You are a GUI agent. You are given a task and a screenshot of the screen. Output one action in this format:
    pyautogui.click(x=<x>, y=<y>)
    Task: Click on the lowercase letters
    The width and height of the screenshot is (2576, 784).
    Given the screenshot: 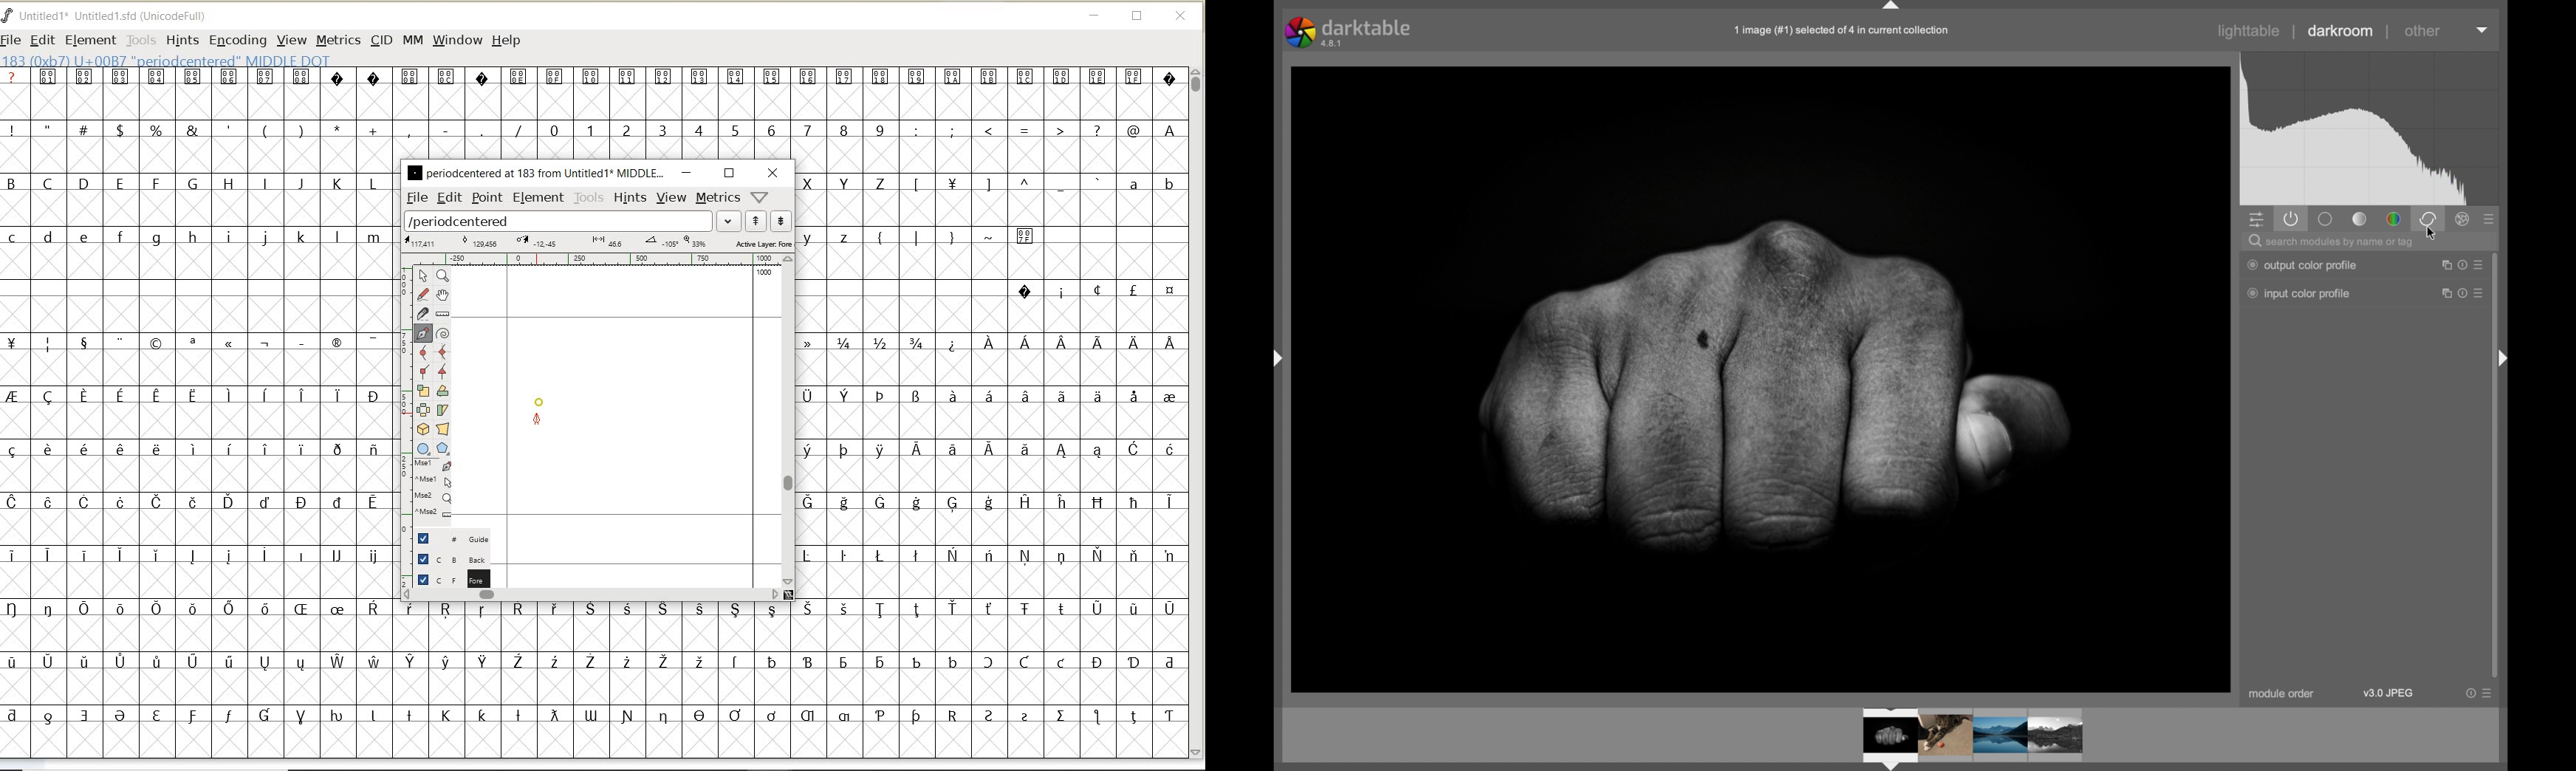 What is the action you would take?
    pyautogui.click(x=835, y=236)
    